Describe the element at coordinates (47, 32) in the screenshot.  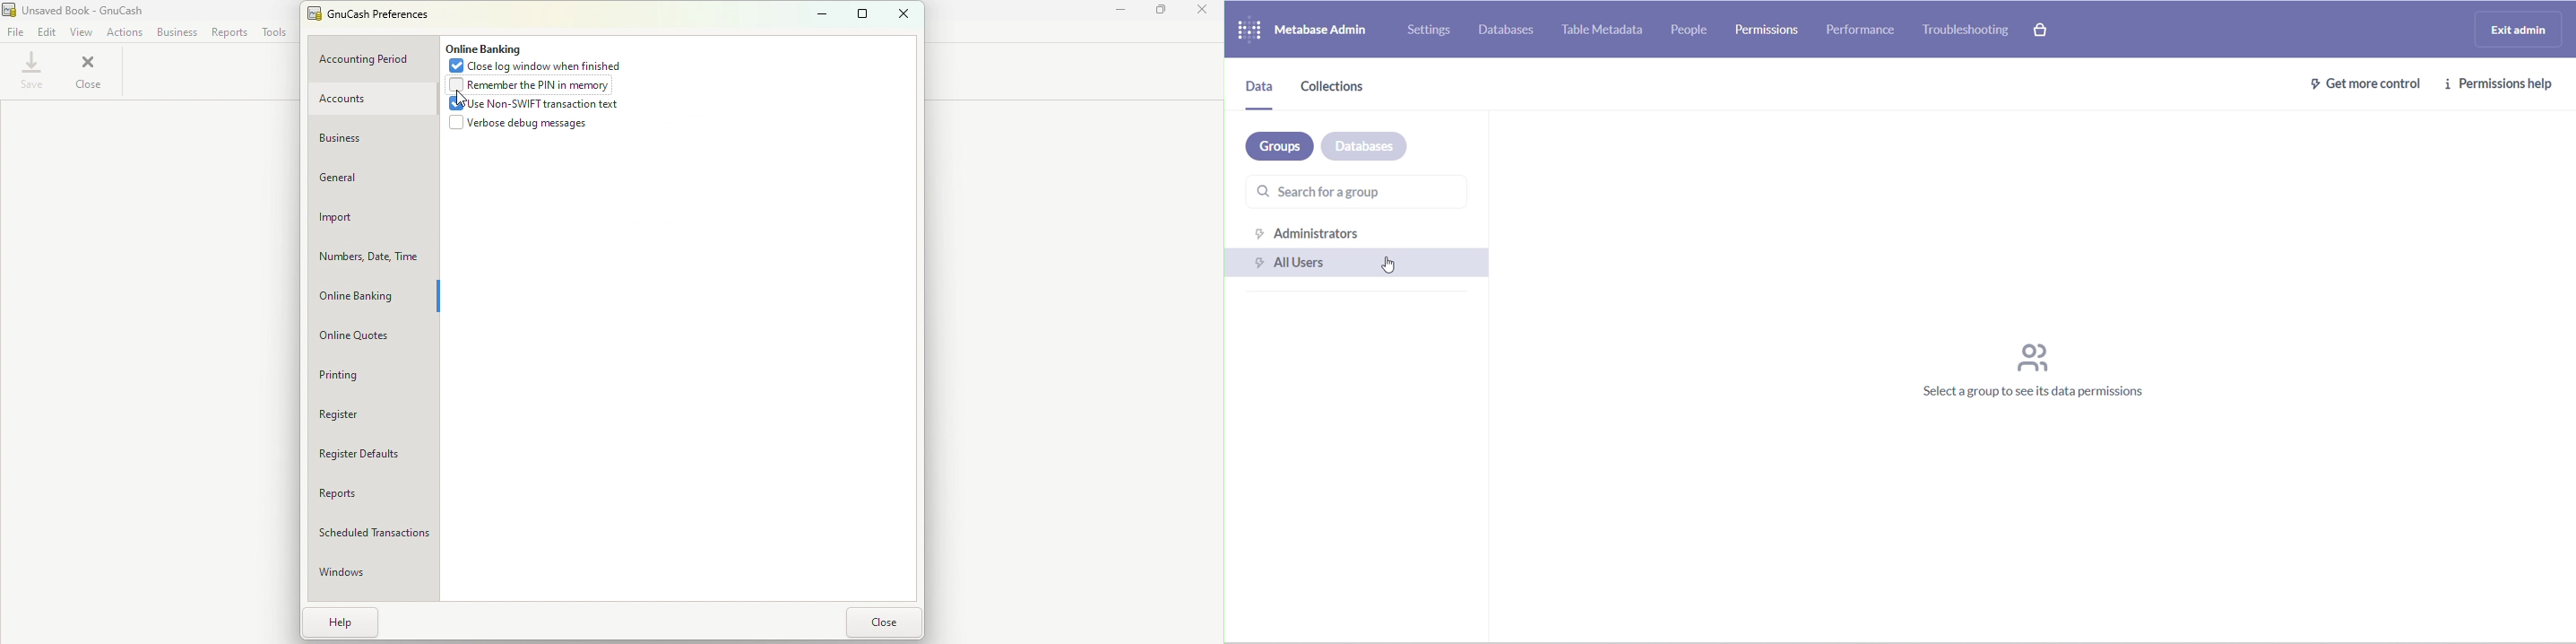
I see `Edit` at that location.